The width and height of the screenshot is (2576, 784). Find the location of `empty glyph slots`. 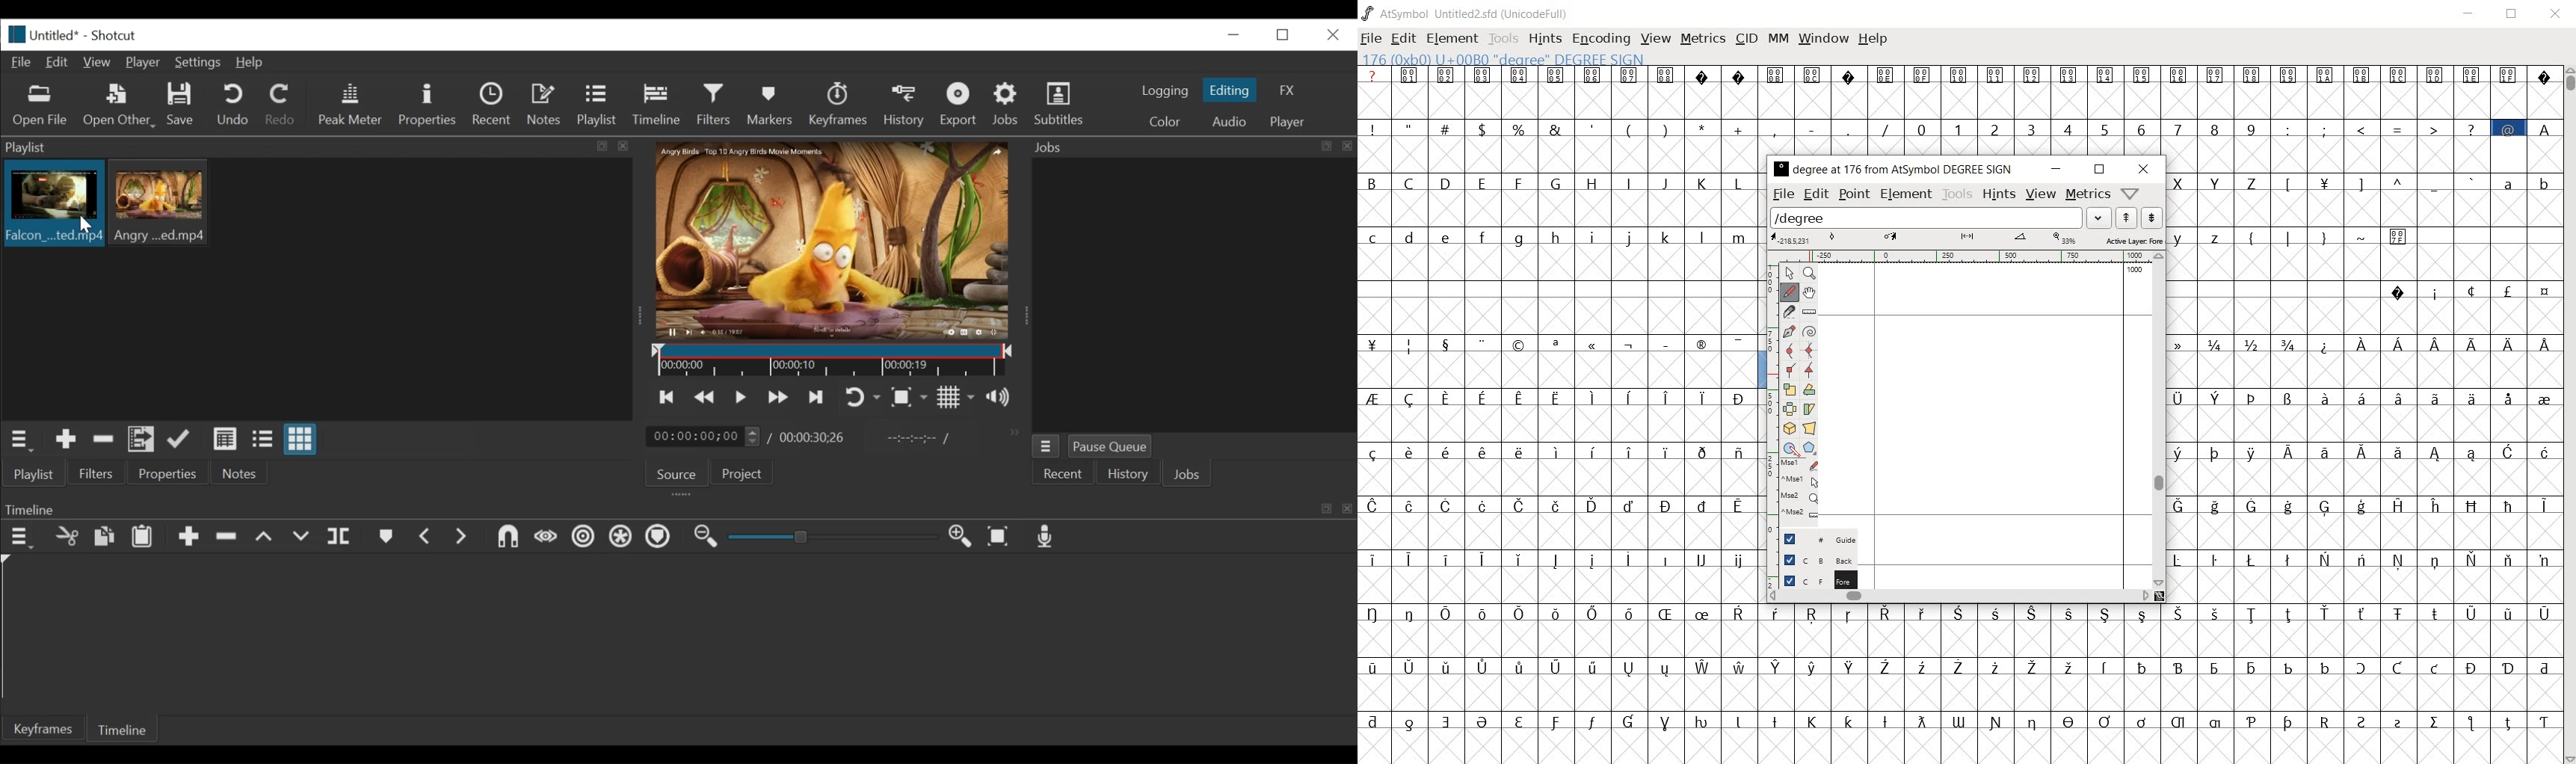

empty glyph slots is located at coordinates (1559, 210).